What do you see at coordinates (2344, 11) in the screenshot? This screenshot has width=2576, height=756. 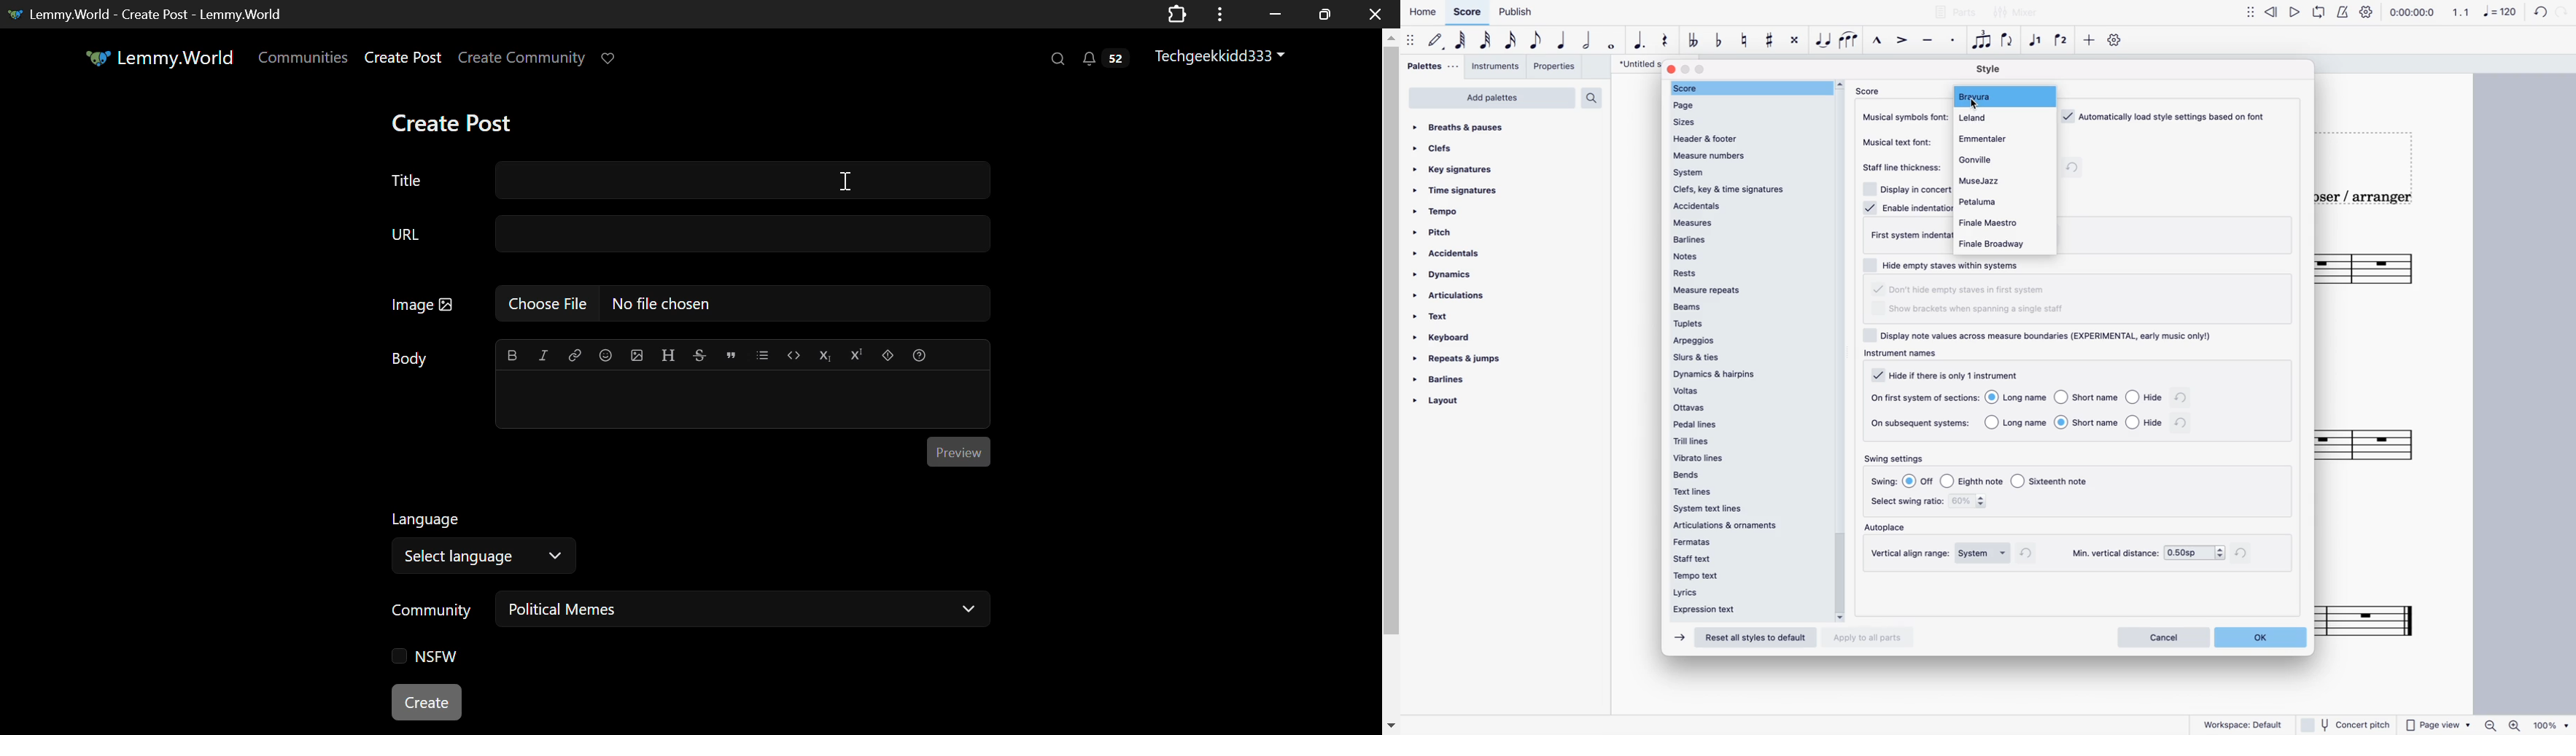 I see `Notify` at bounding box center [2344, 11].